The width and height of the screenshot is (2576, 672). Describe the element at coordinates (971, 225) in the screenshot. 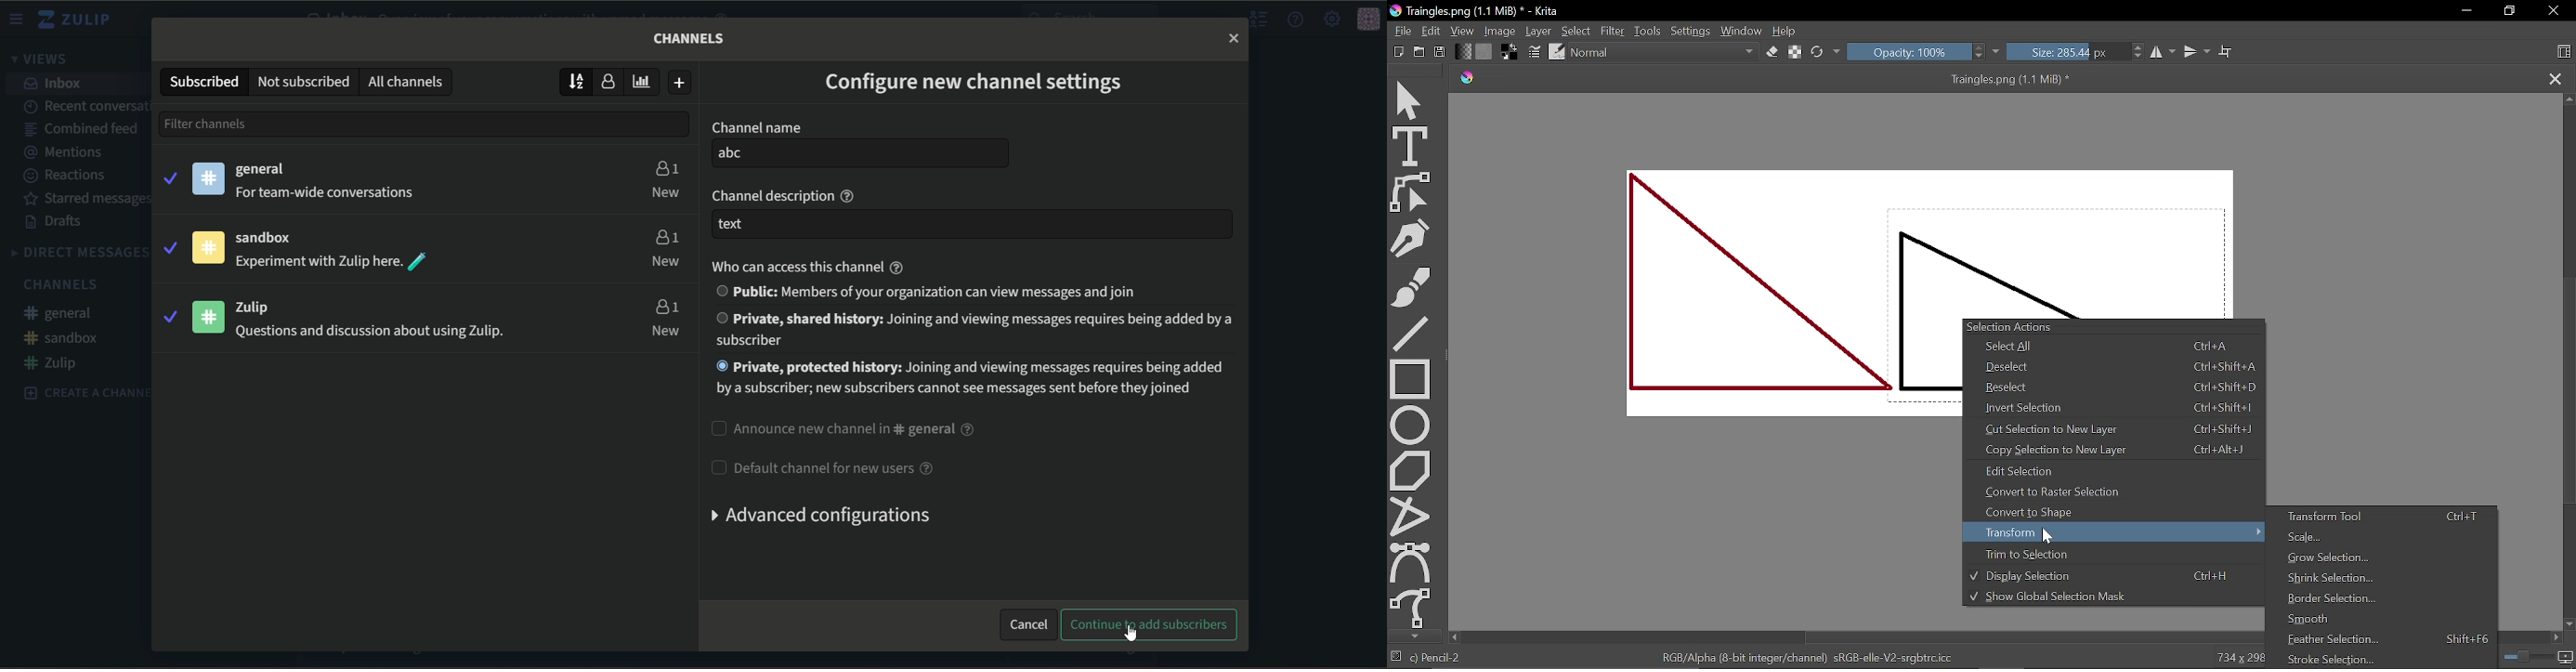

I see `textbox` at that location.